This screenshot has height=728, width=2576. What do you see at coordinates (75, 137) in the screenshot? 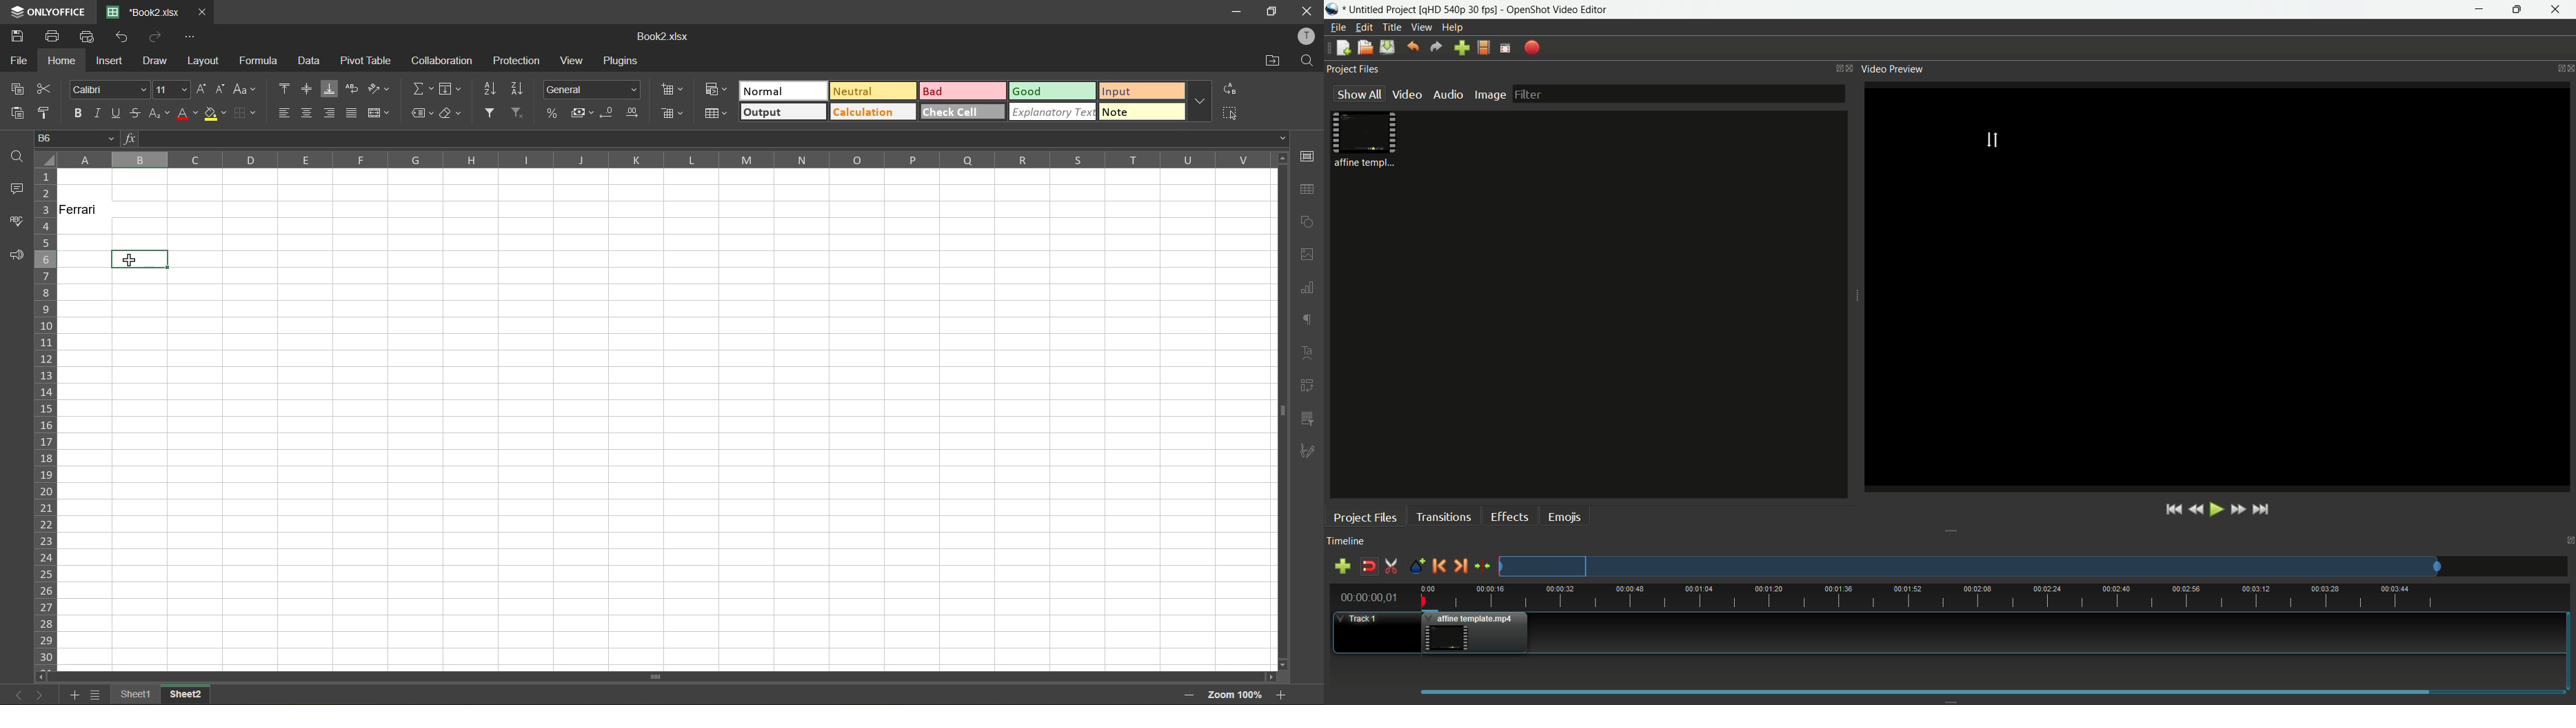
I see `cell address` at bounding box center [75, 137].